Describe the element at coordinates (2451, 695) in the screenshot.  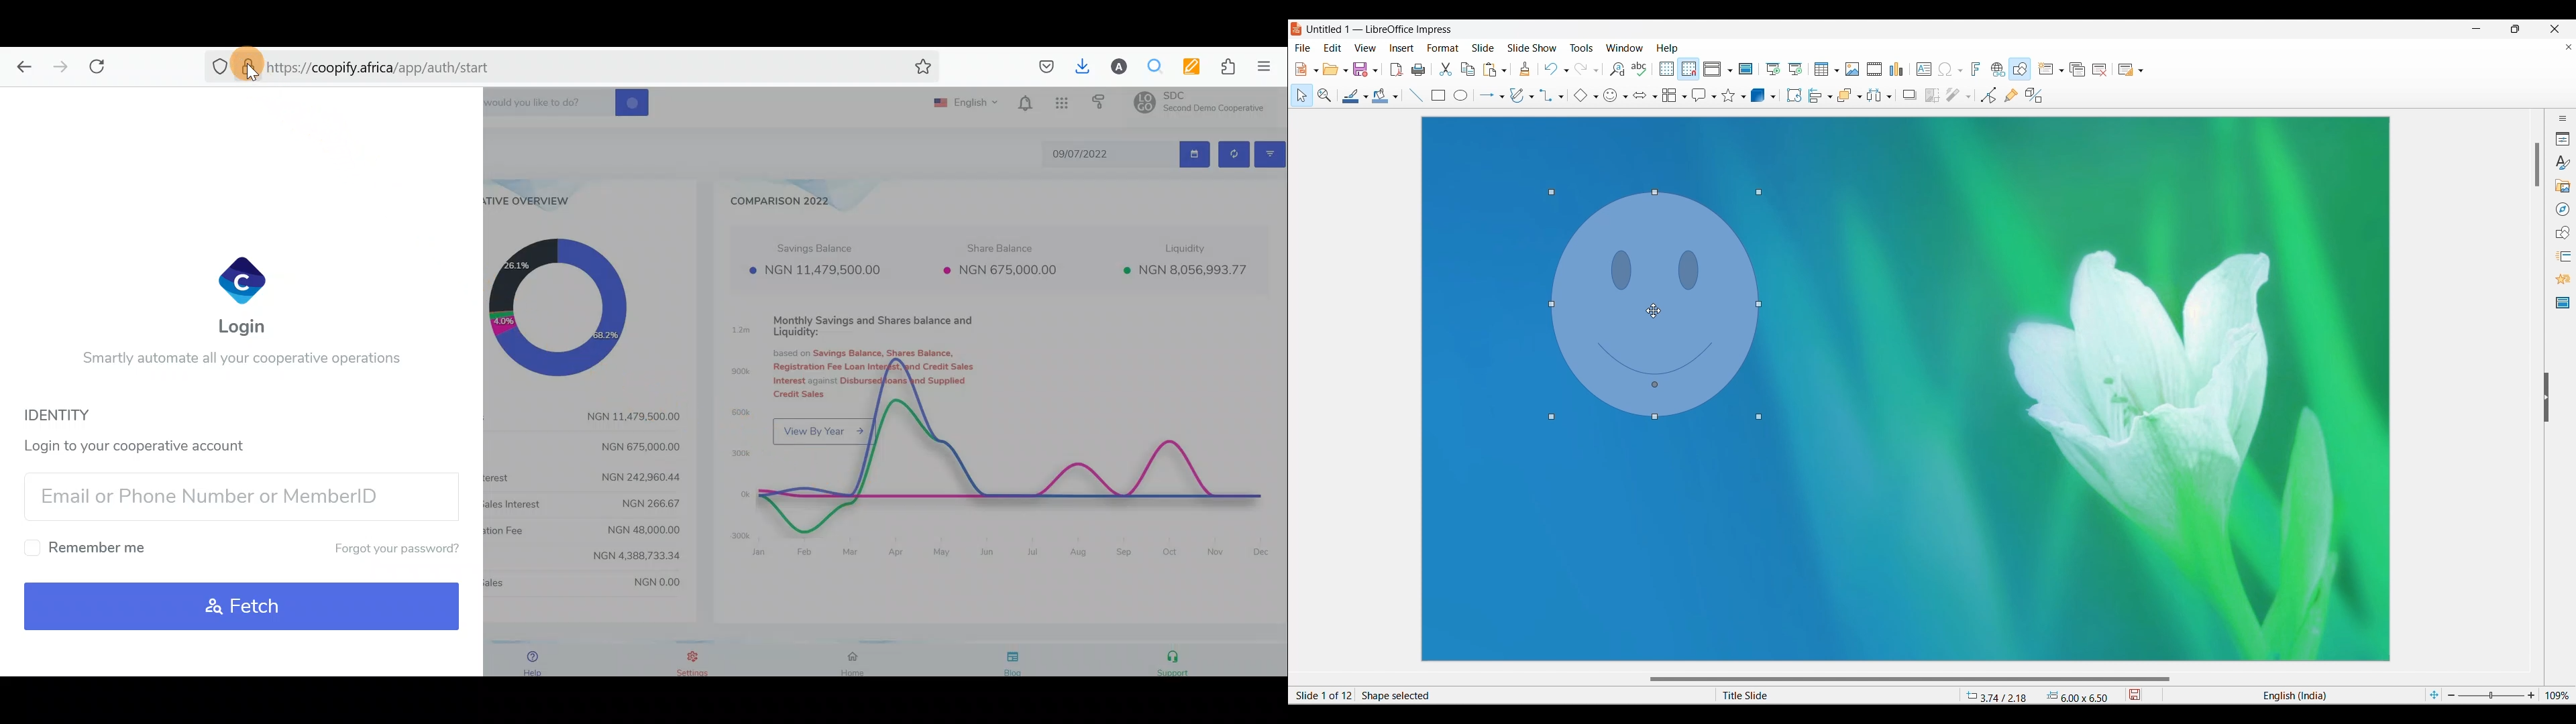
I see `Zoom out` at that location.